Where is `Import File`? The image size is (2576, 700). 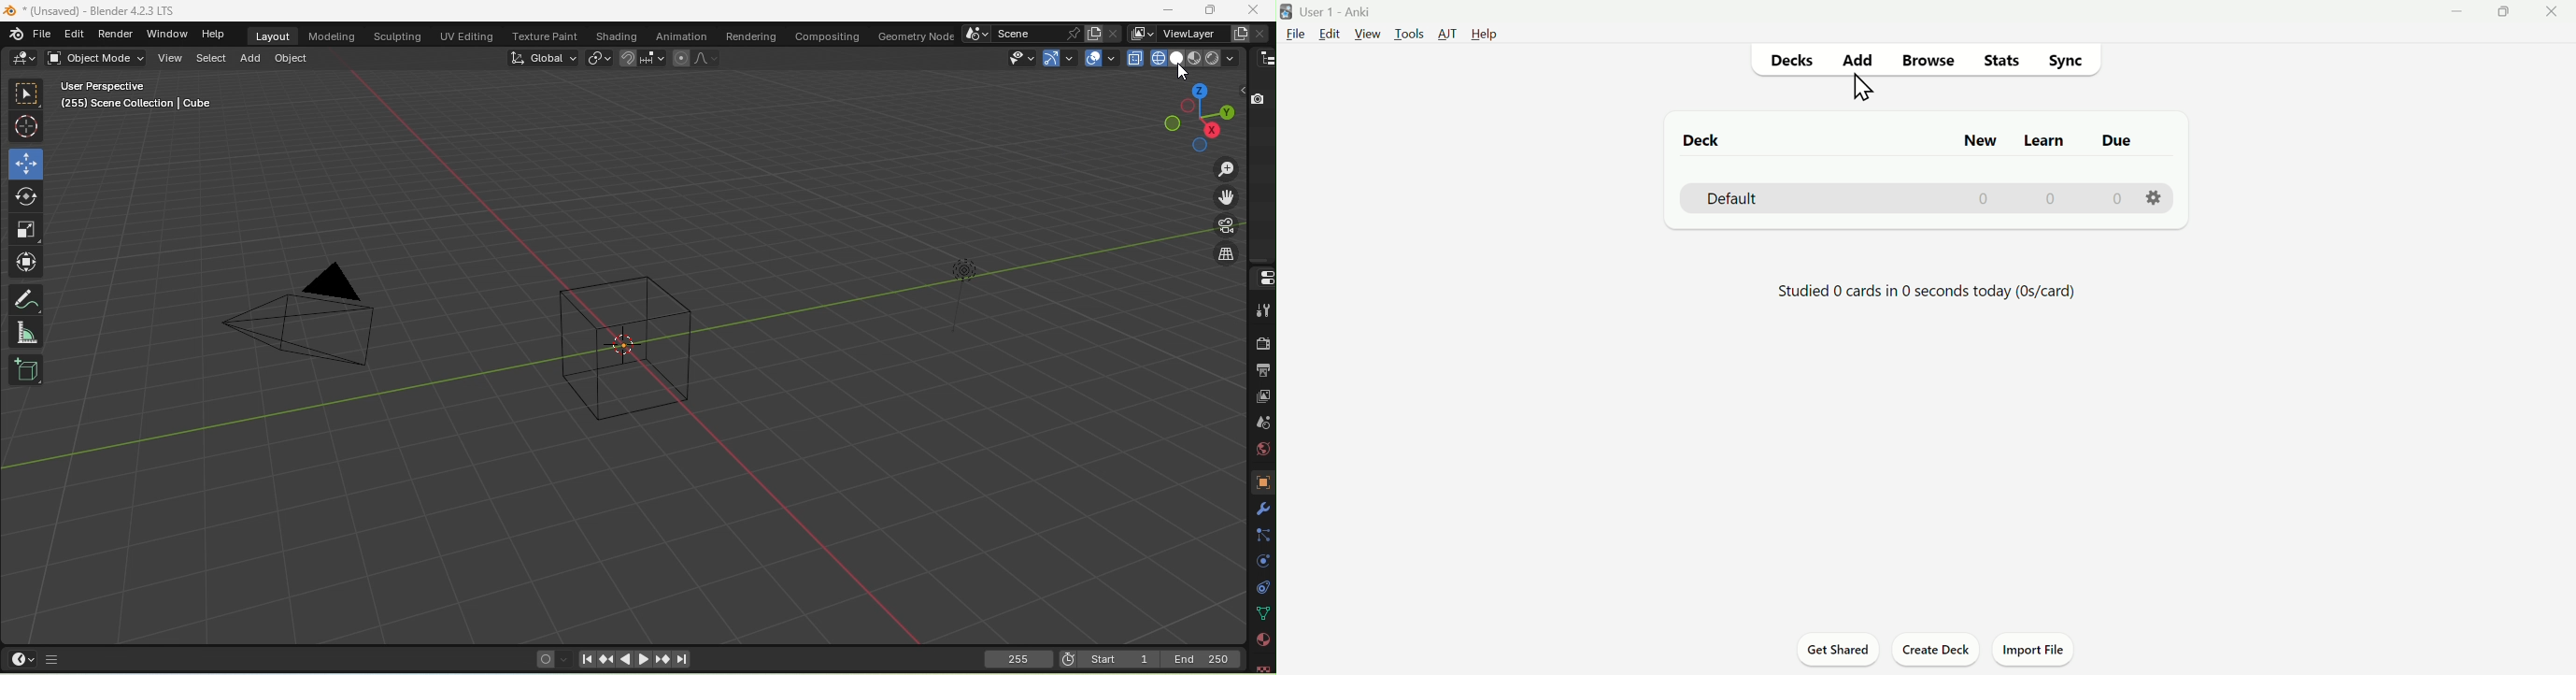 Import File is located at coordinates (2035, 649).